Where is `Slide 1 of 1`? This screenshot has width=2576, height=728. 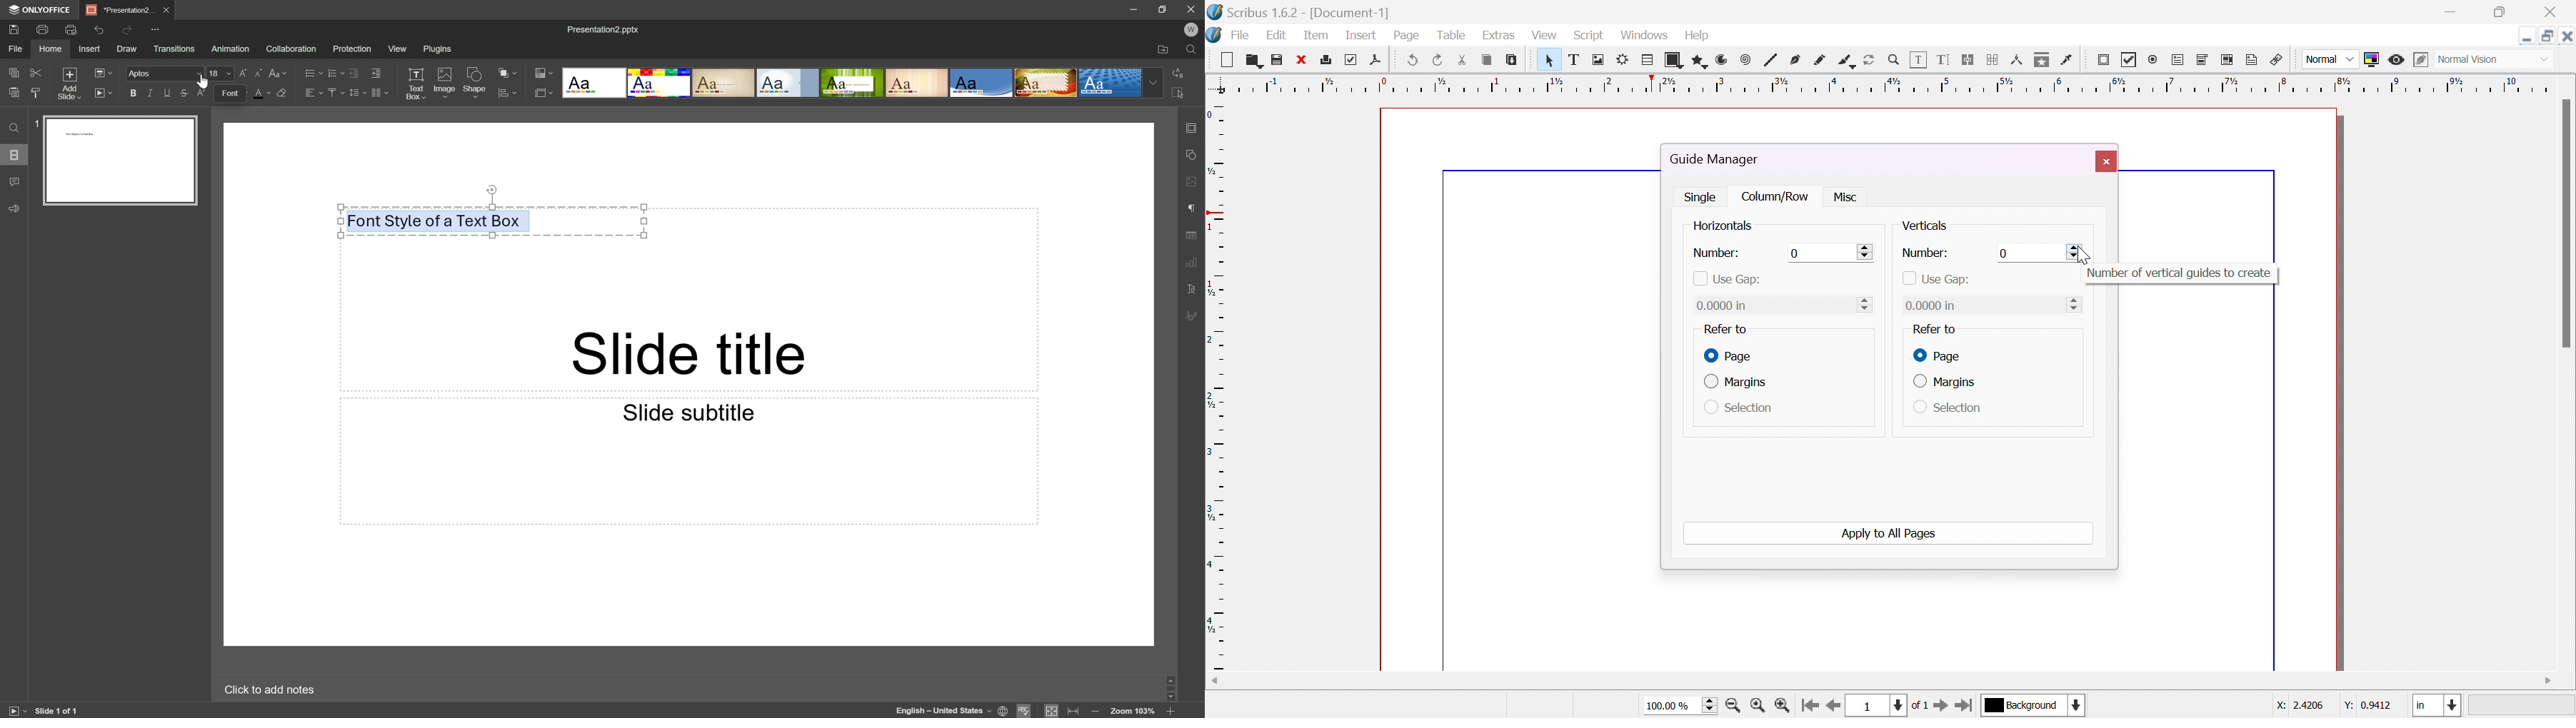
Slide 1 of 1 is located at coordinates (60, 711).